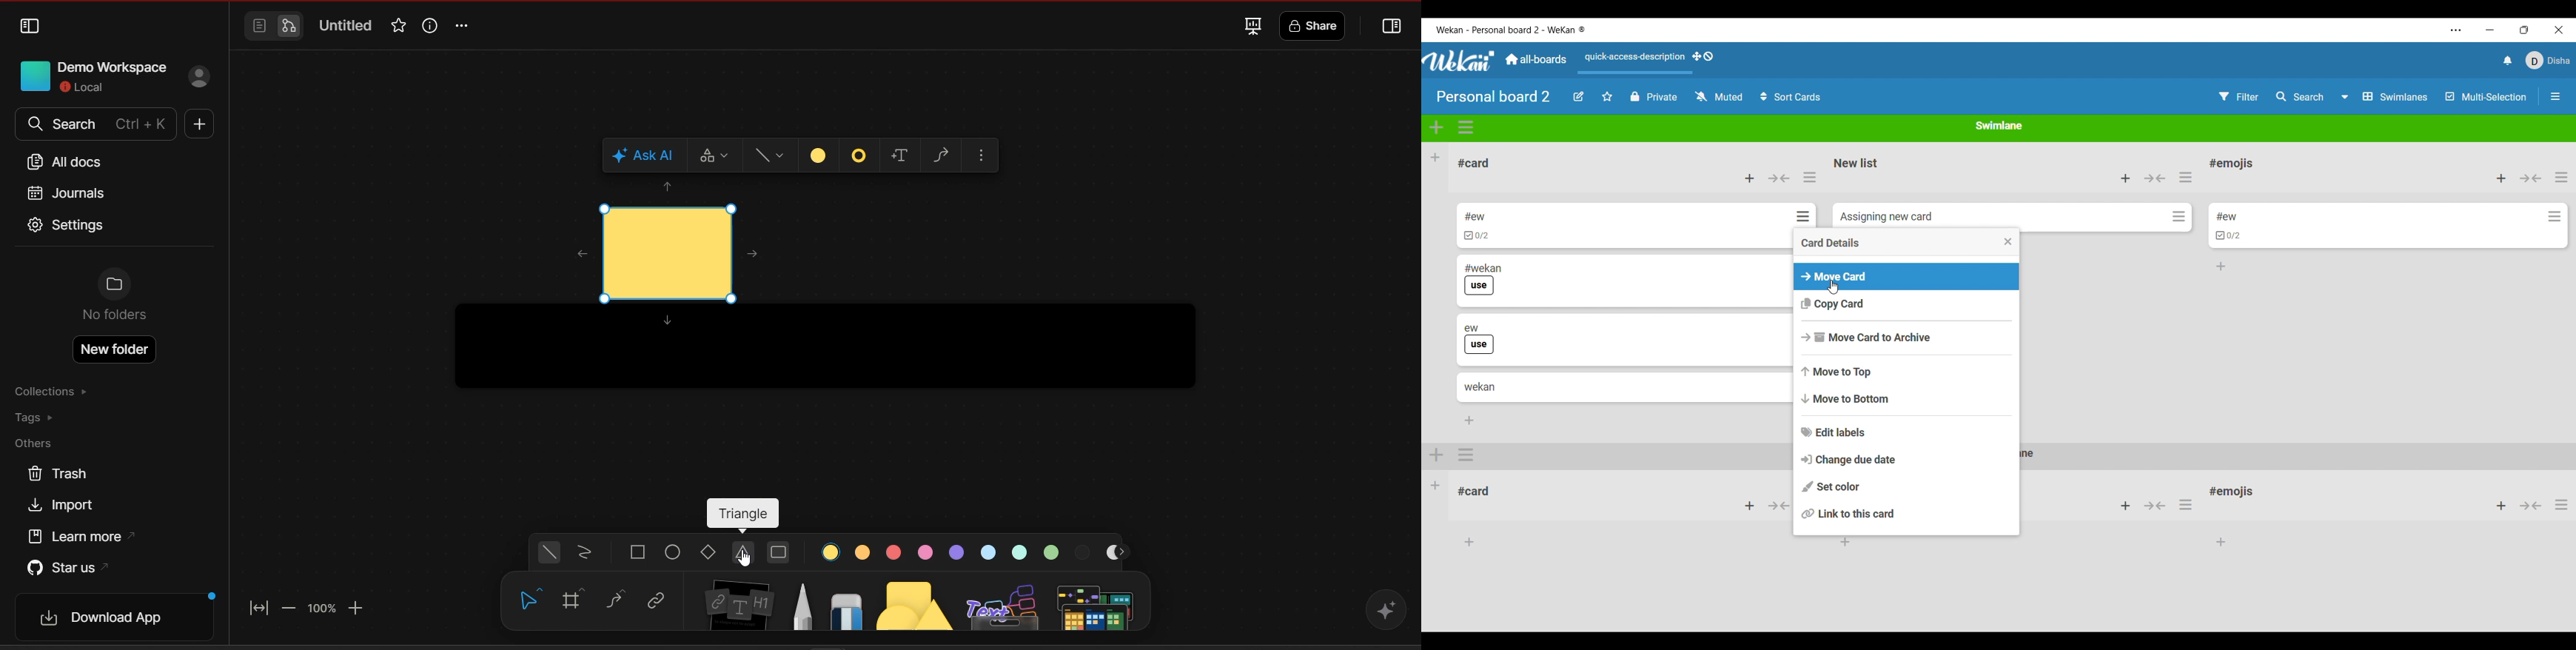 The width and height of the screenshot is (2576, 672). What do you see at coordinates (1437, 127) in the screenshot?
I see `Add swimlane` at bounding box center [1437, 127].